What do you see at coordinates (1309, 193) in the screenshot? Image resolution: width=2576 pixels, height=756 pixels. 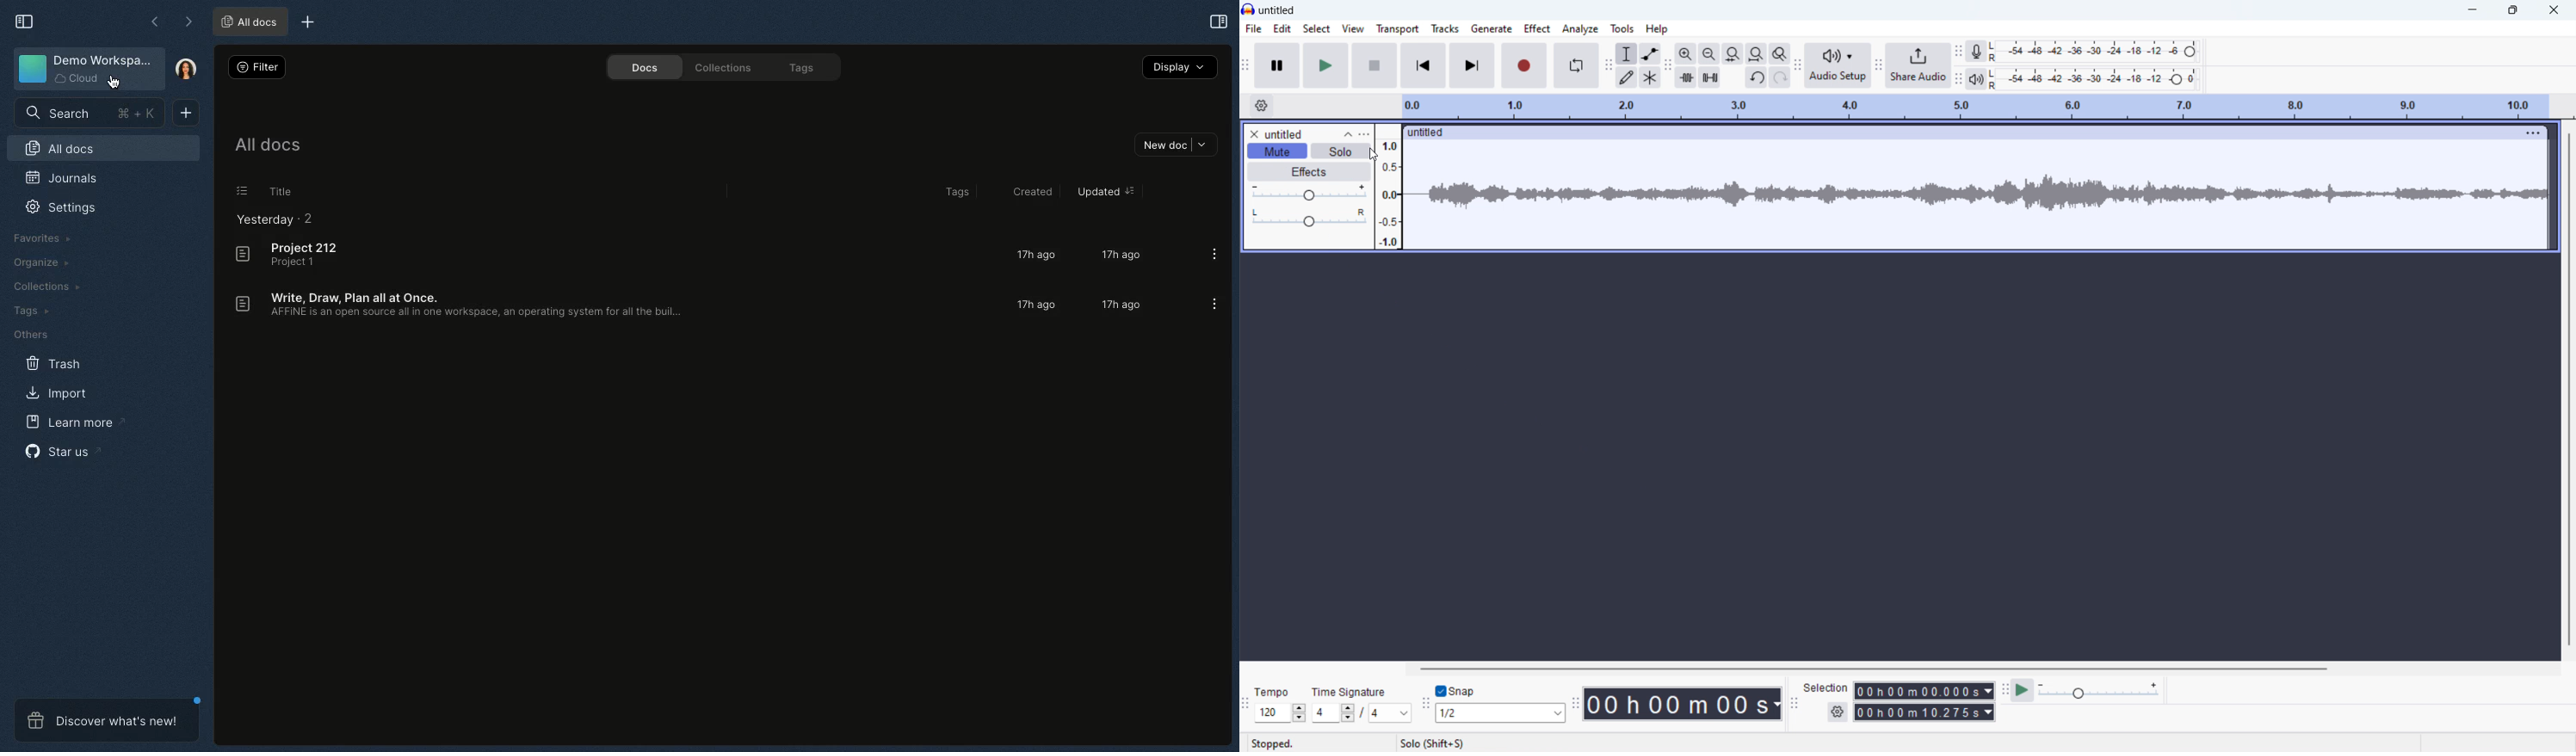 I see `gain` at bounding box center [1309, 193].